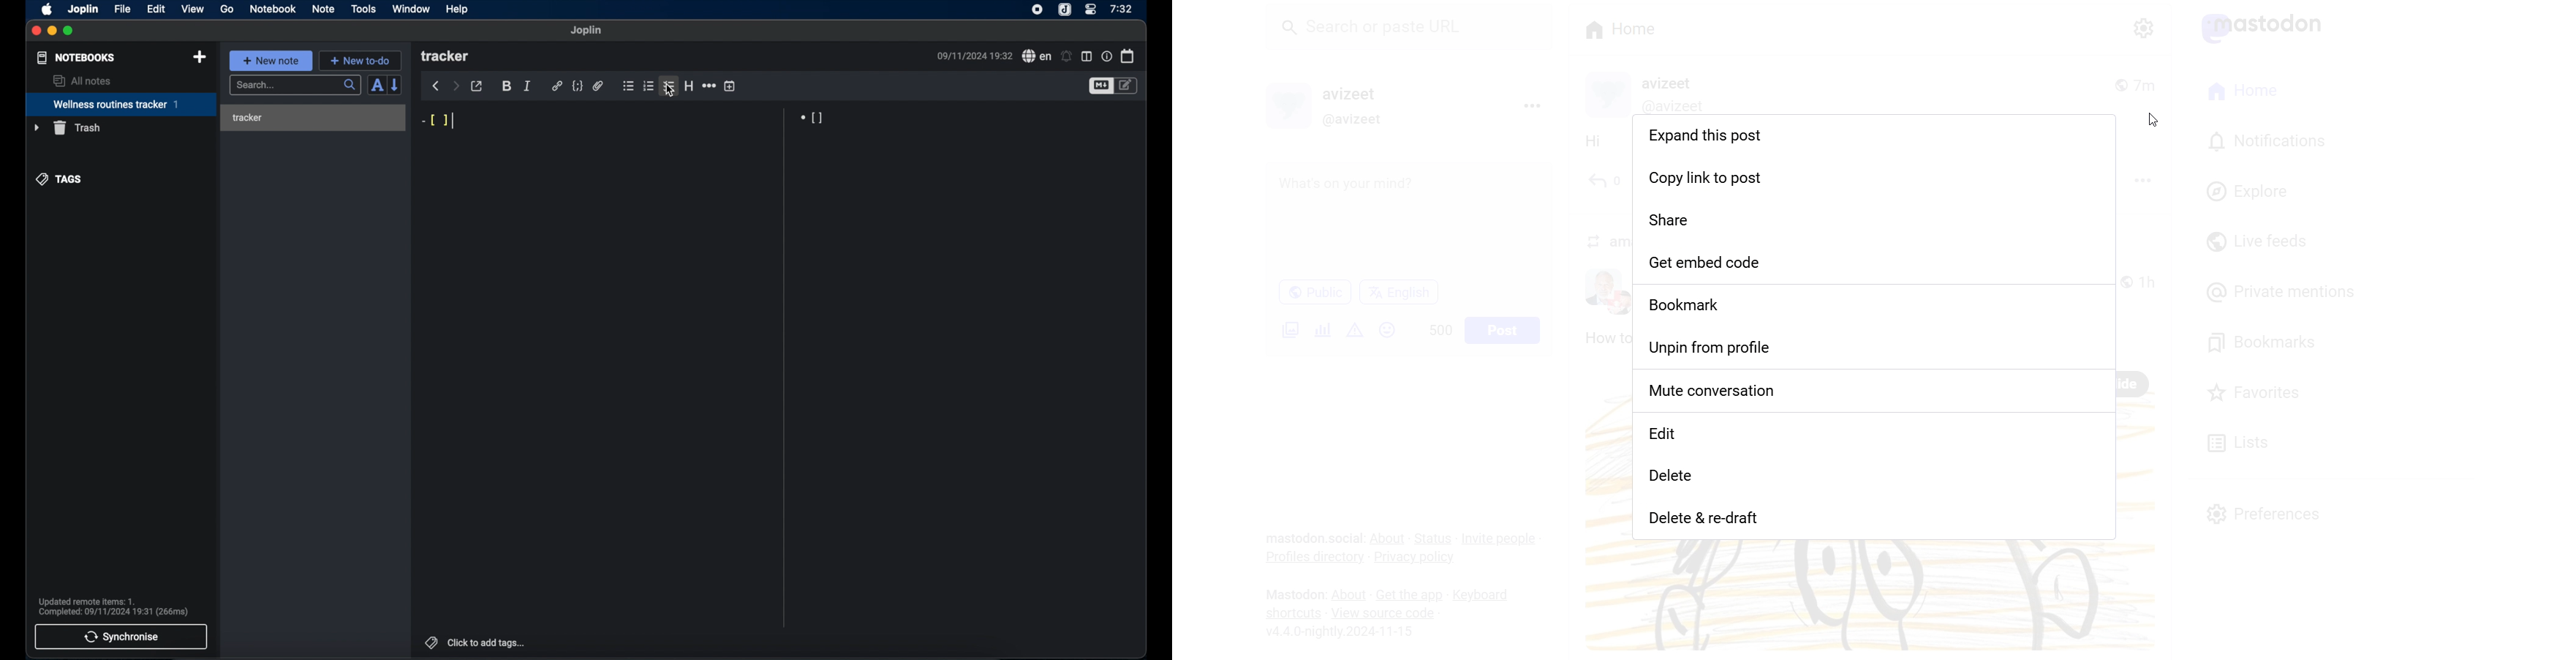 This screenshot has height=672, width=2576. What do you see at coordinates (1876, 394) in the screenshot?
I see `Mute Conversation` at bounding box center [1876, 394].